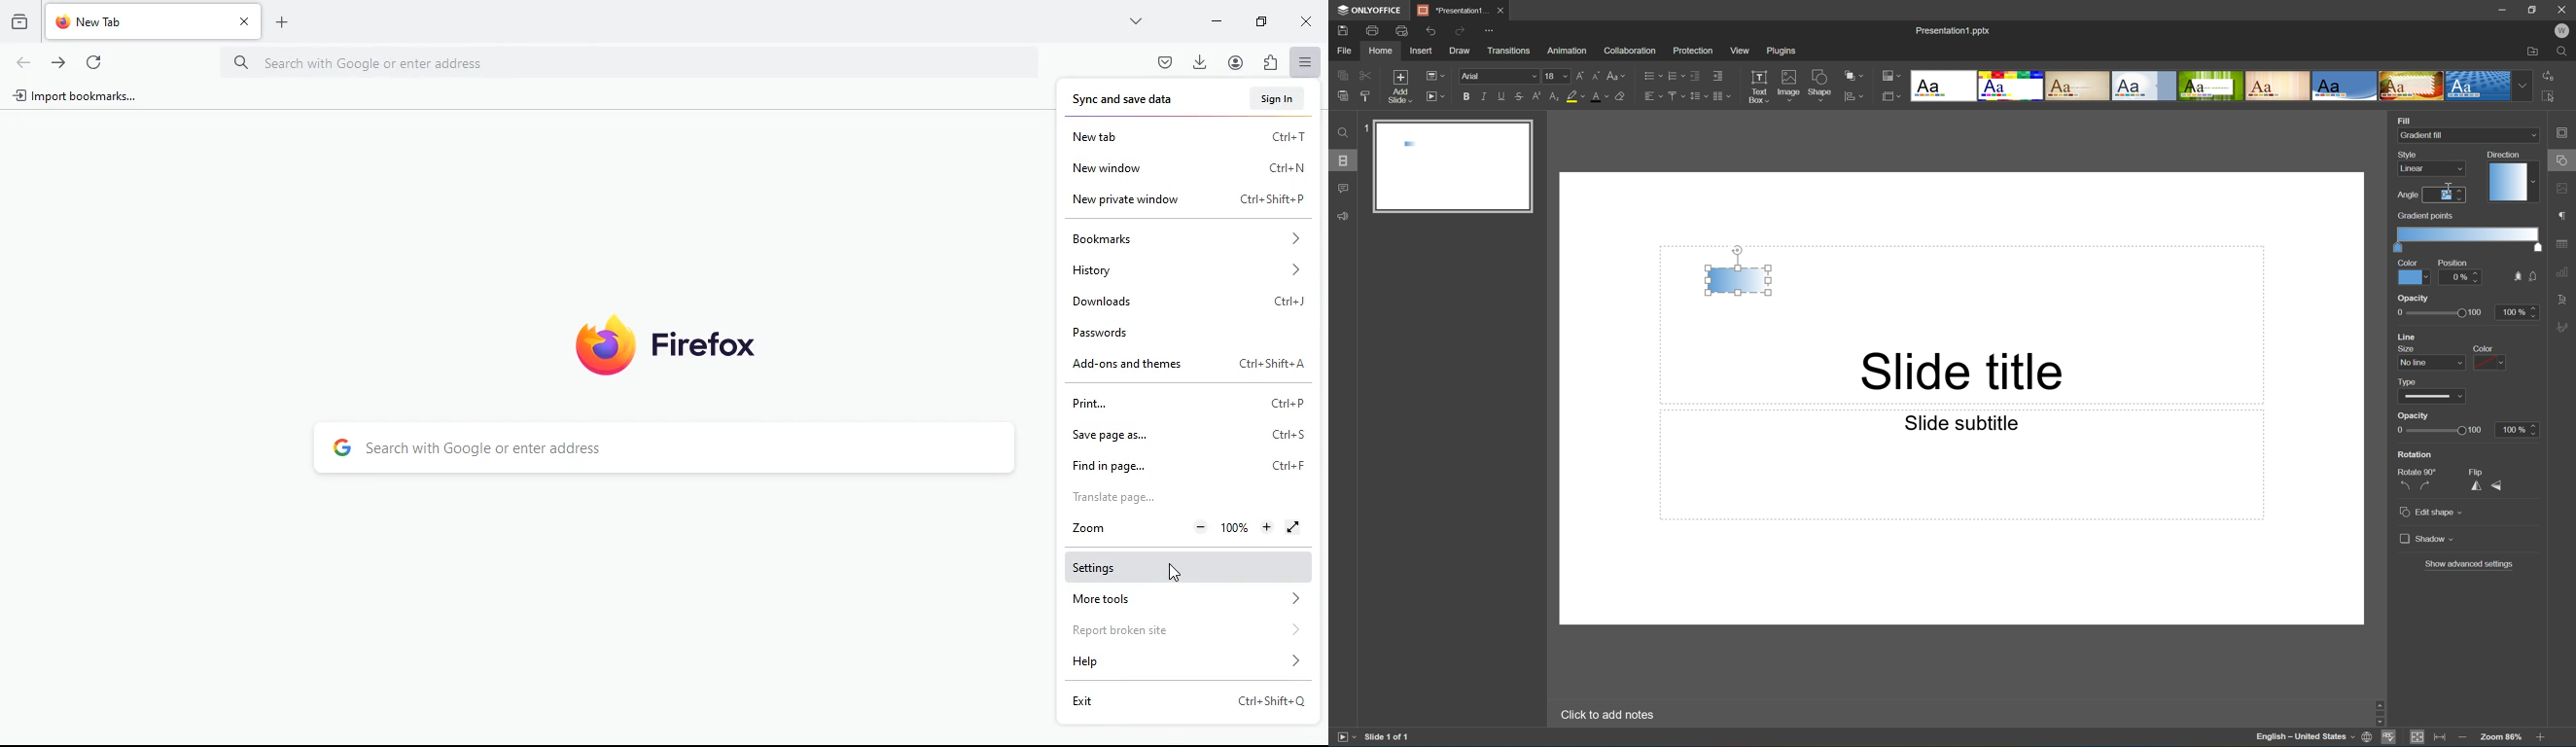  I want to click on Text Art settings, so click(2563, 298).